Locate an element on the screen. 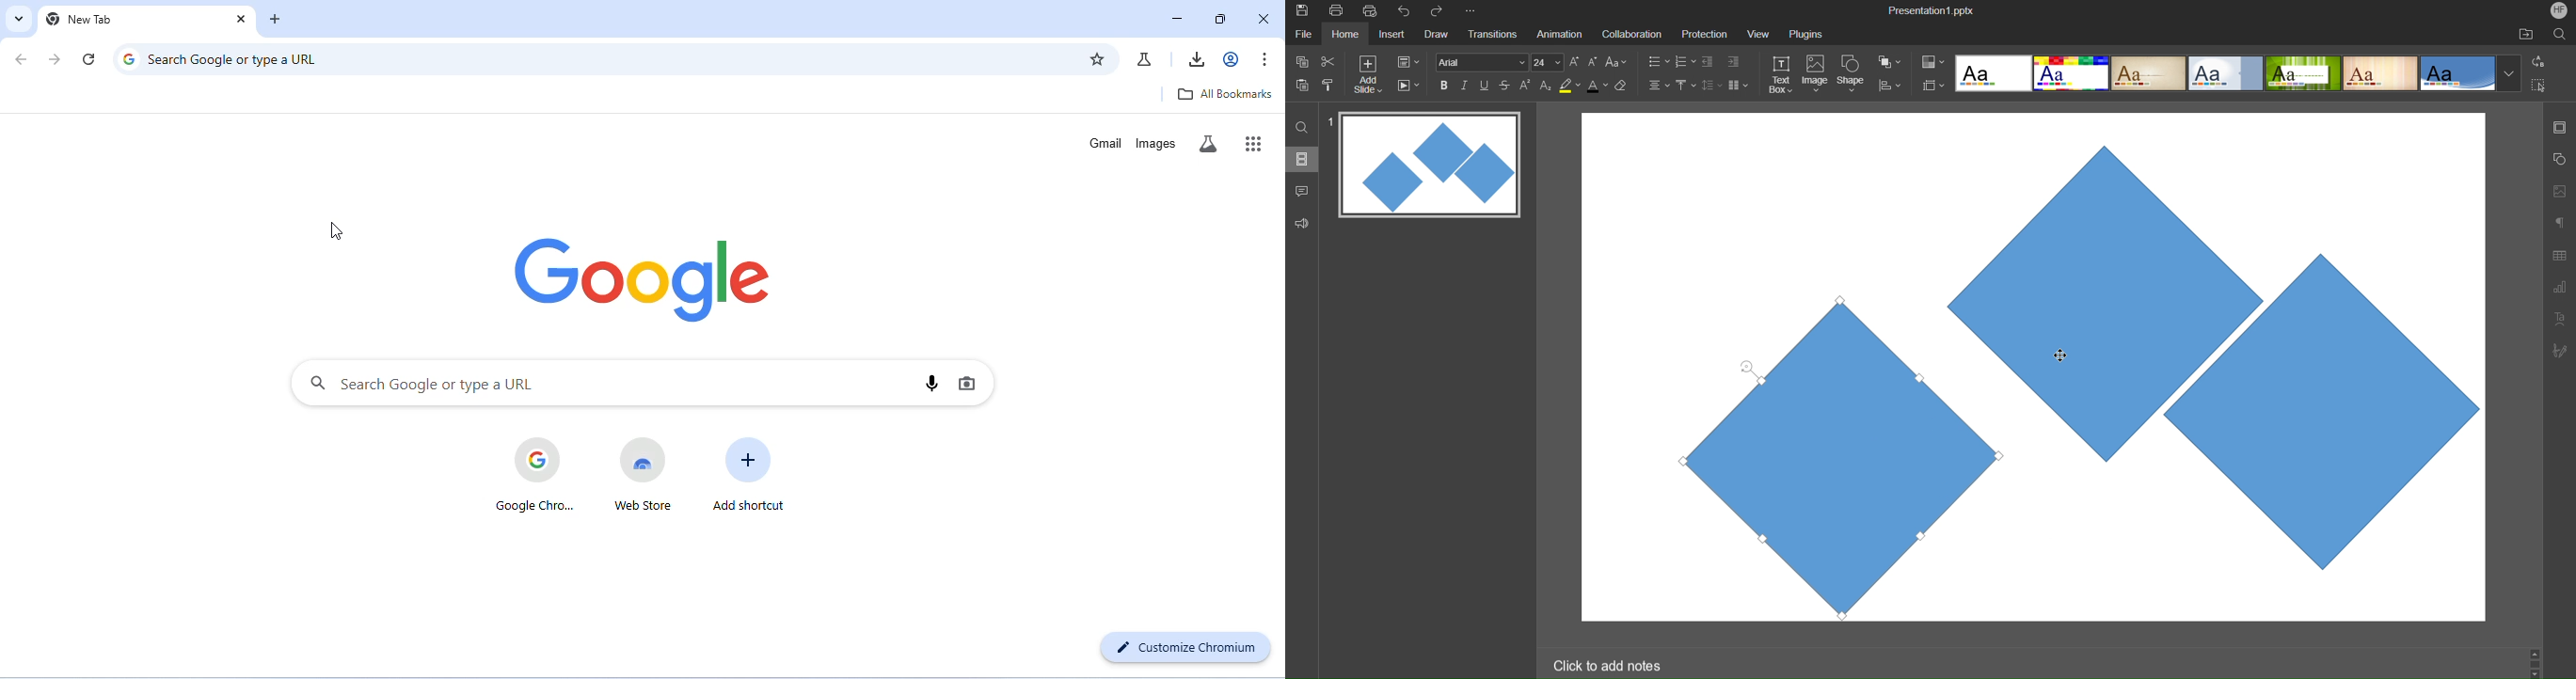 This screenshot has width=2576, height=700. Click to add notes is located at coordinates (1607, 665).